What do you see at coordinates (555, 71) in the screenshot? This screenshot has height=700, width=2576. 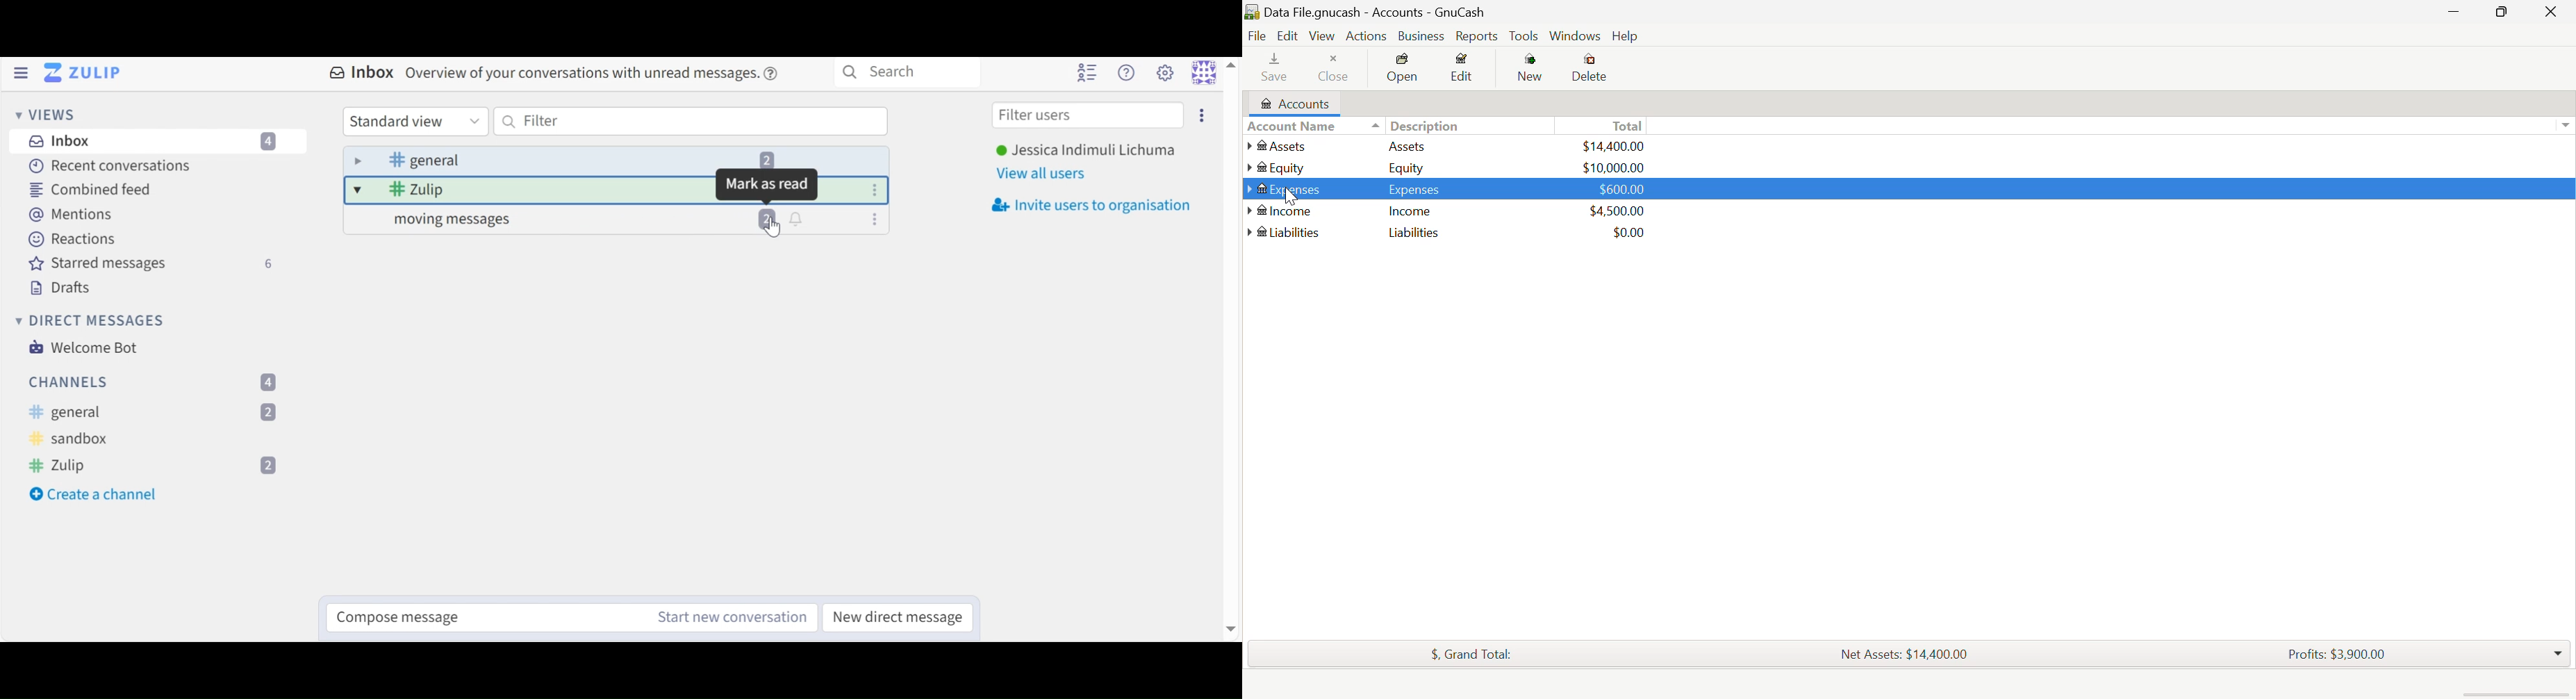 I see `Inbox` at bounding box center [555, 71].